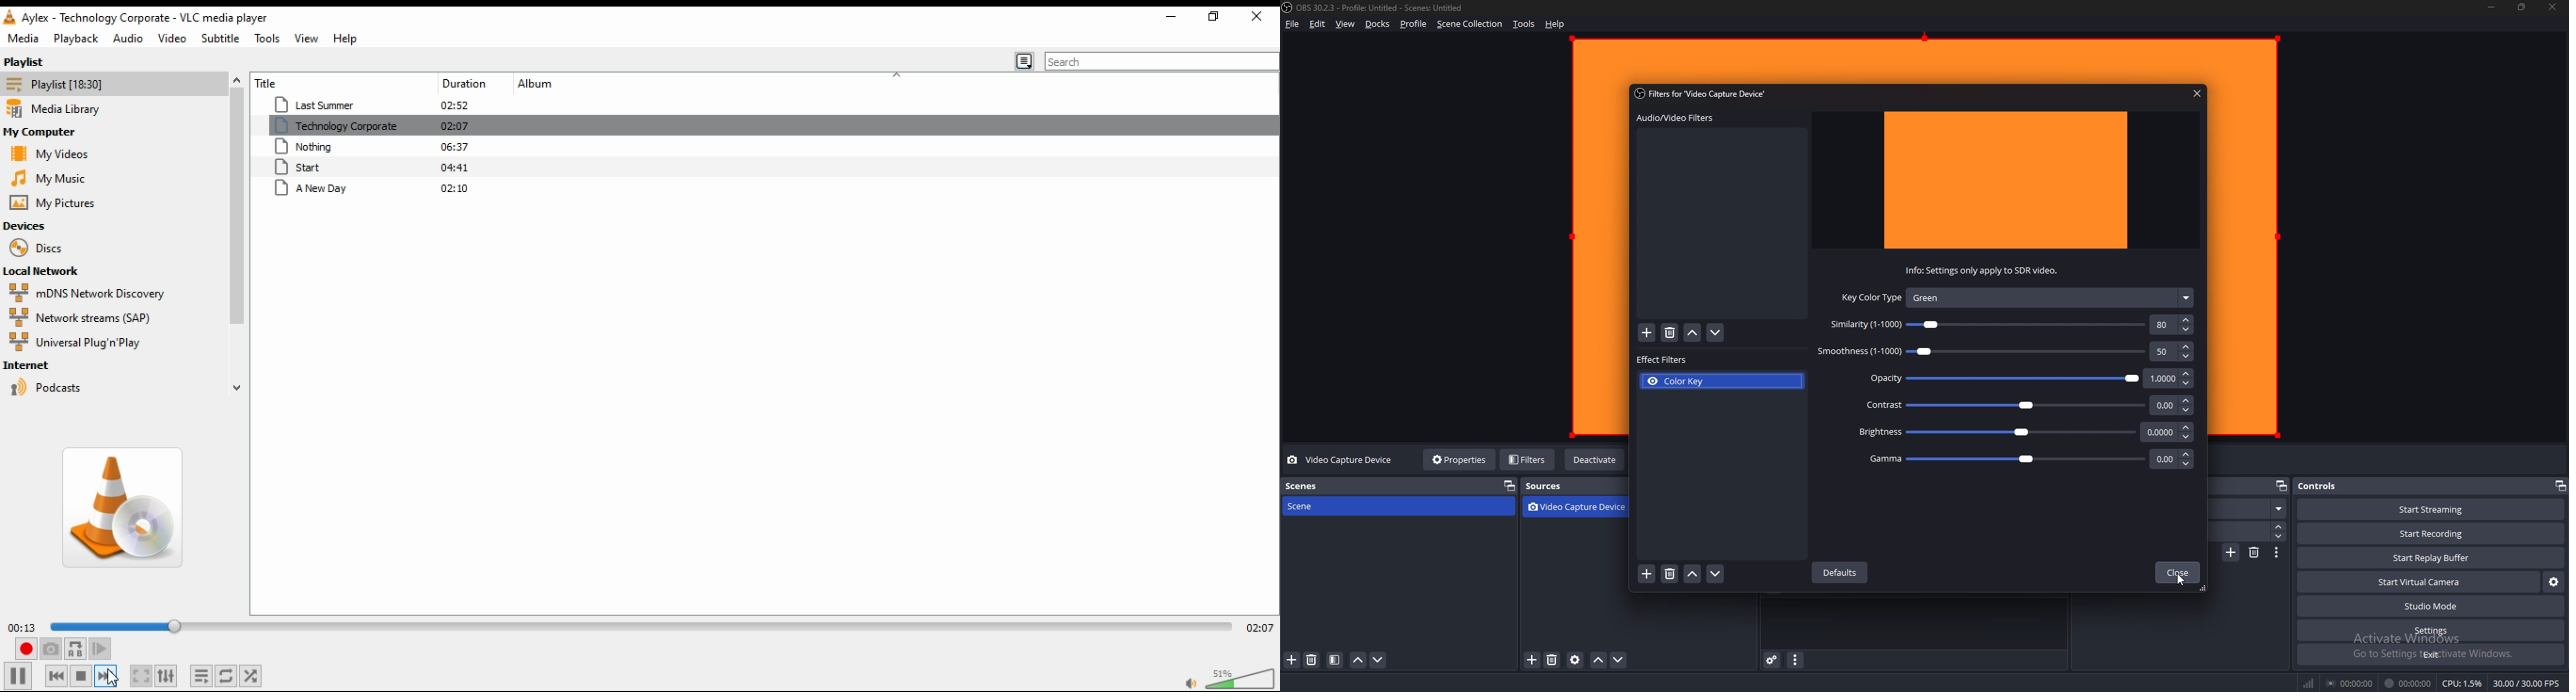 This screenshot has height=700, width=2576. I want to click on view, so click(1346, 24).